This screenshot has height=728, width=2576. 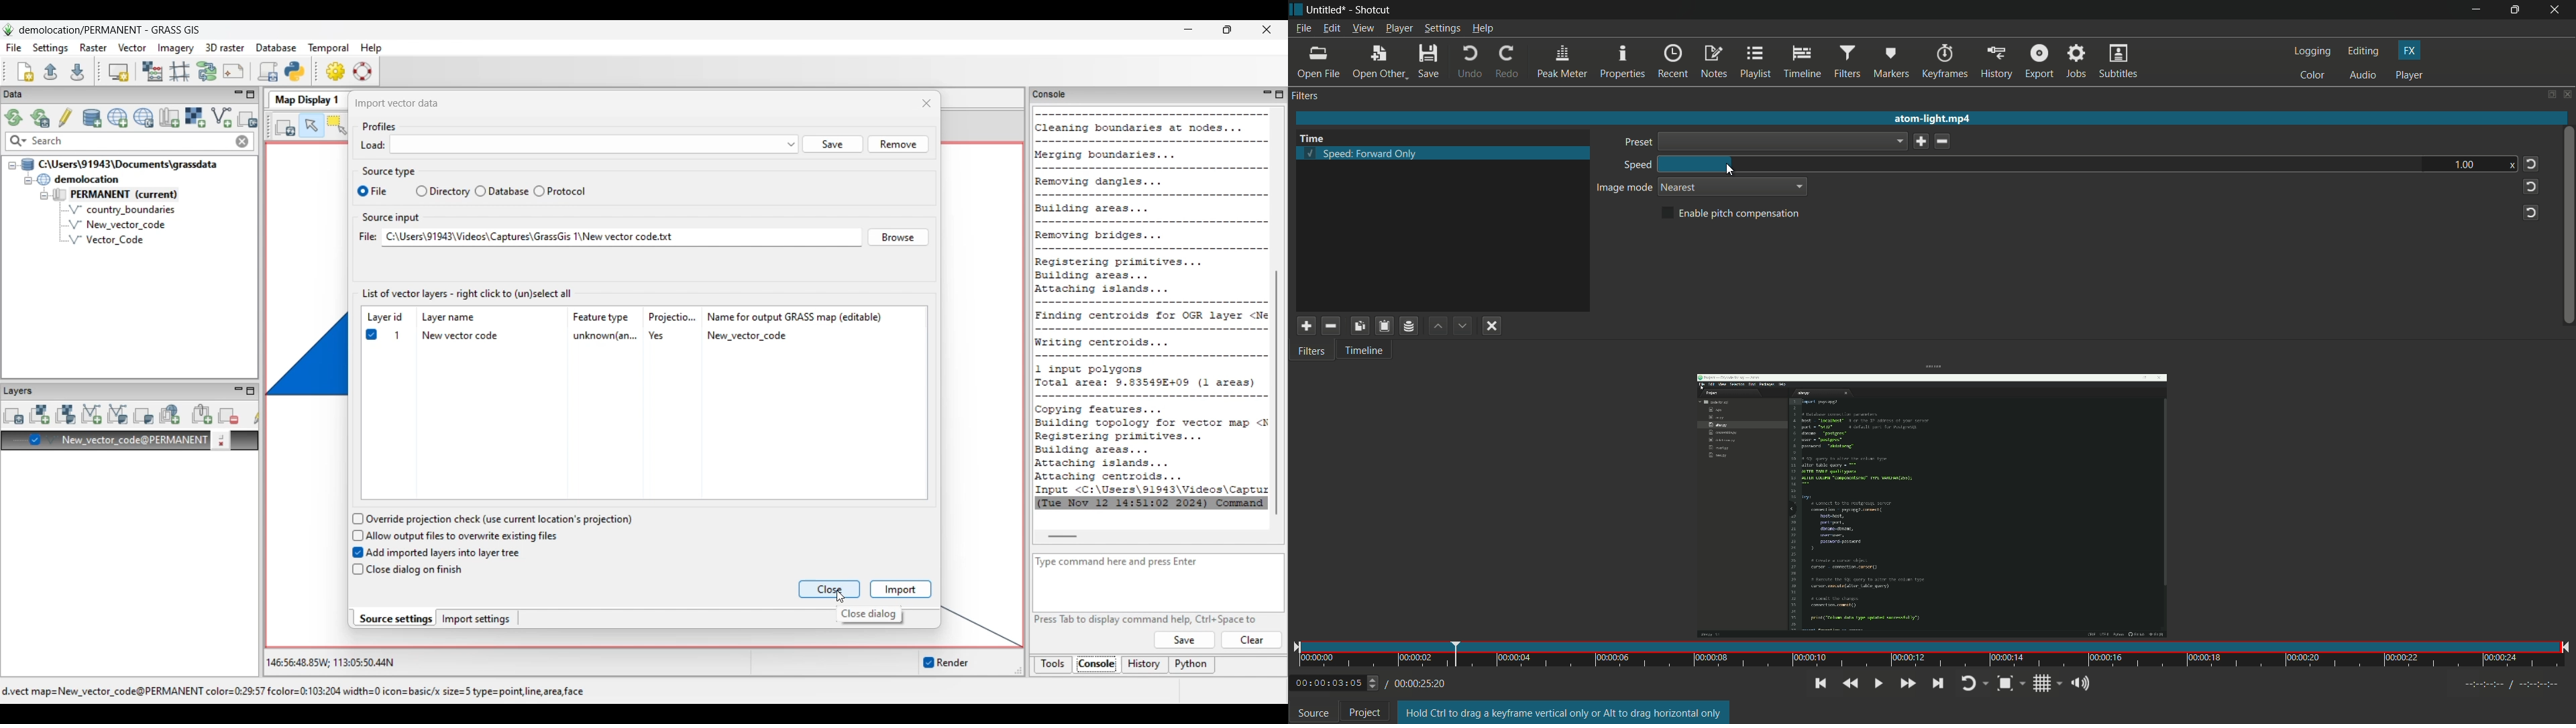 I want to click on play quickly forward, so click(x=1909, y=682).